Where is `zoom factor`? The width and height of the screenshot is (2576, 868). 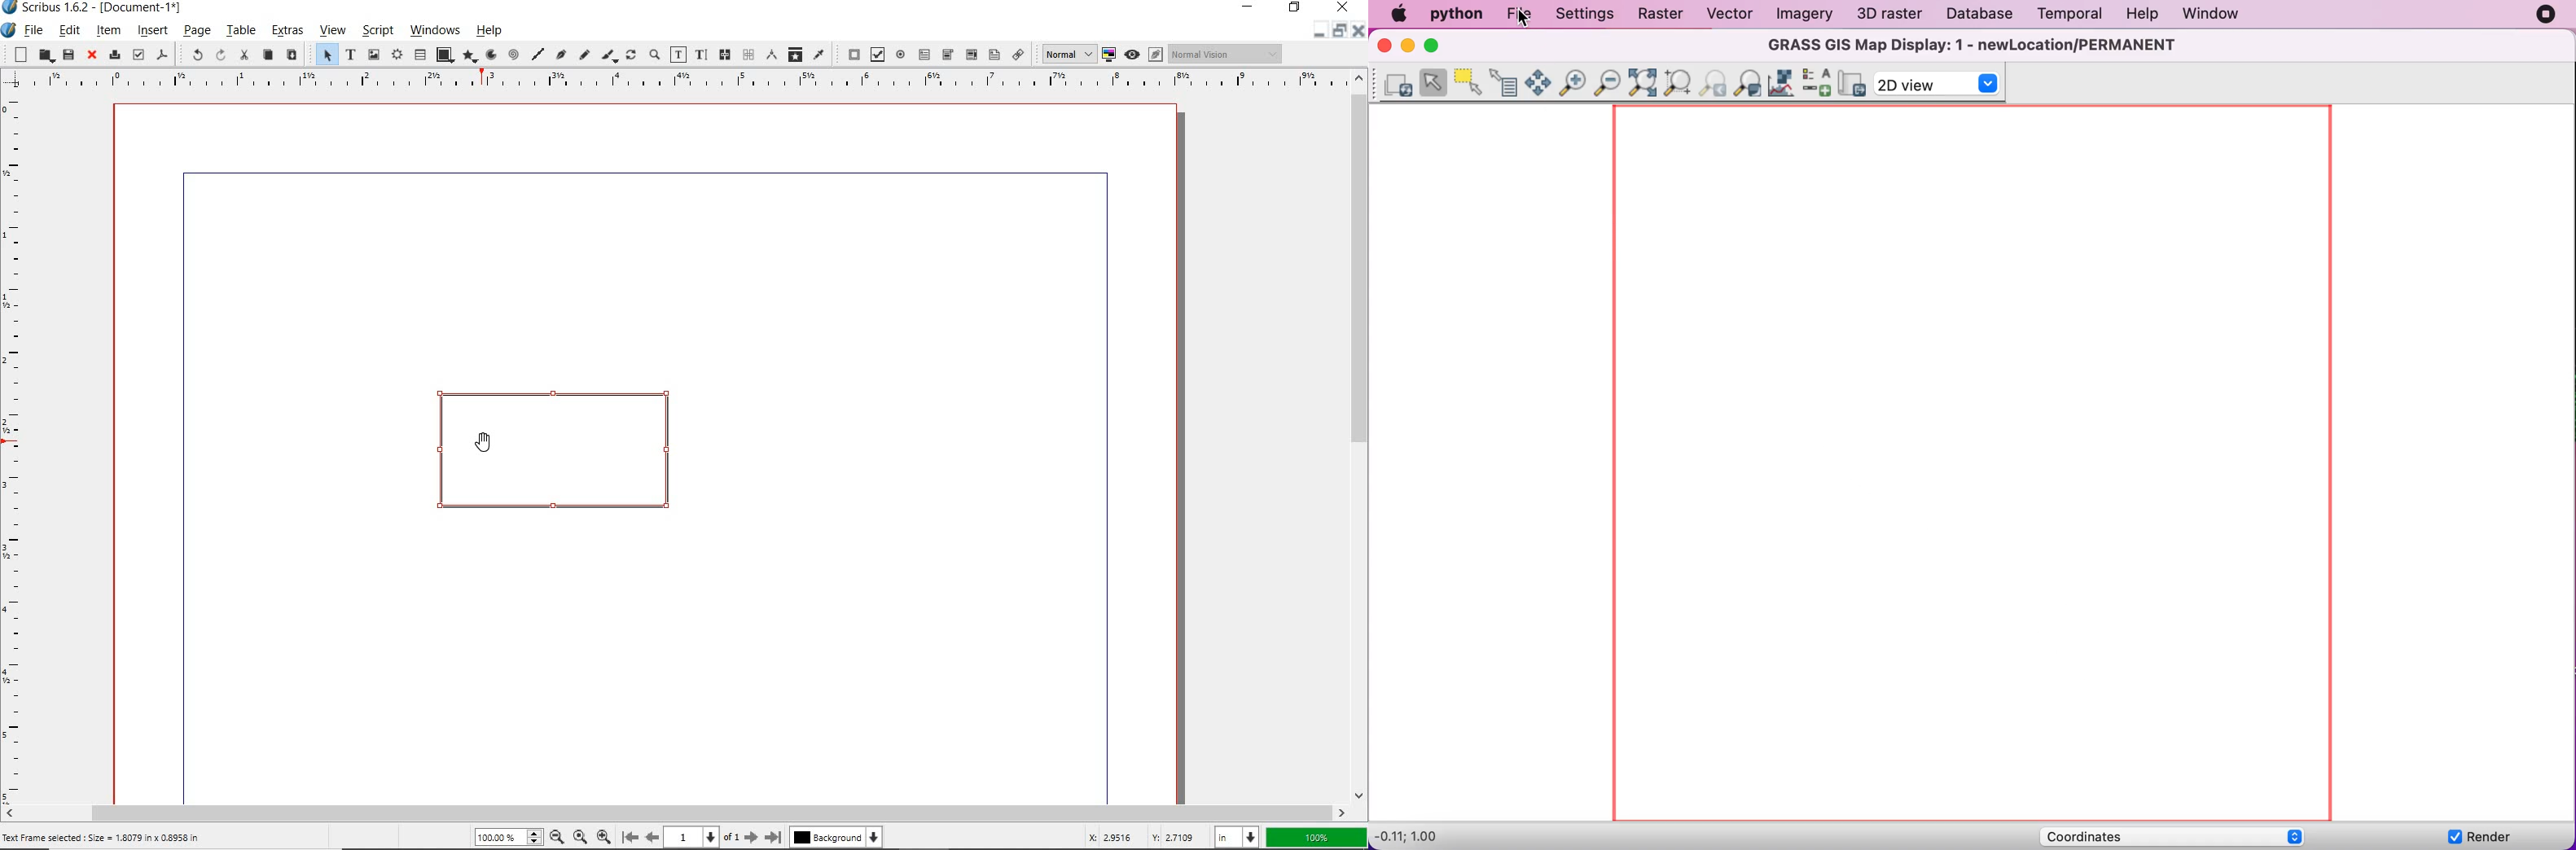 zoom factor is located at coordinates (1318, 837).